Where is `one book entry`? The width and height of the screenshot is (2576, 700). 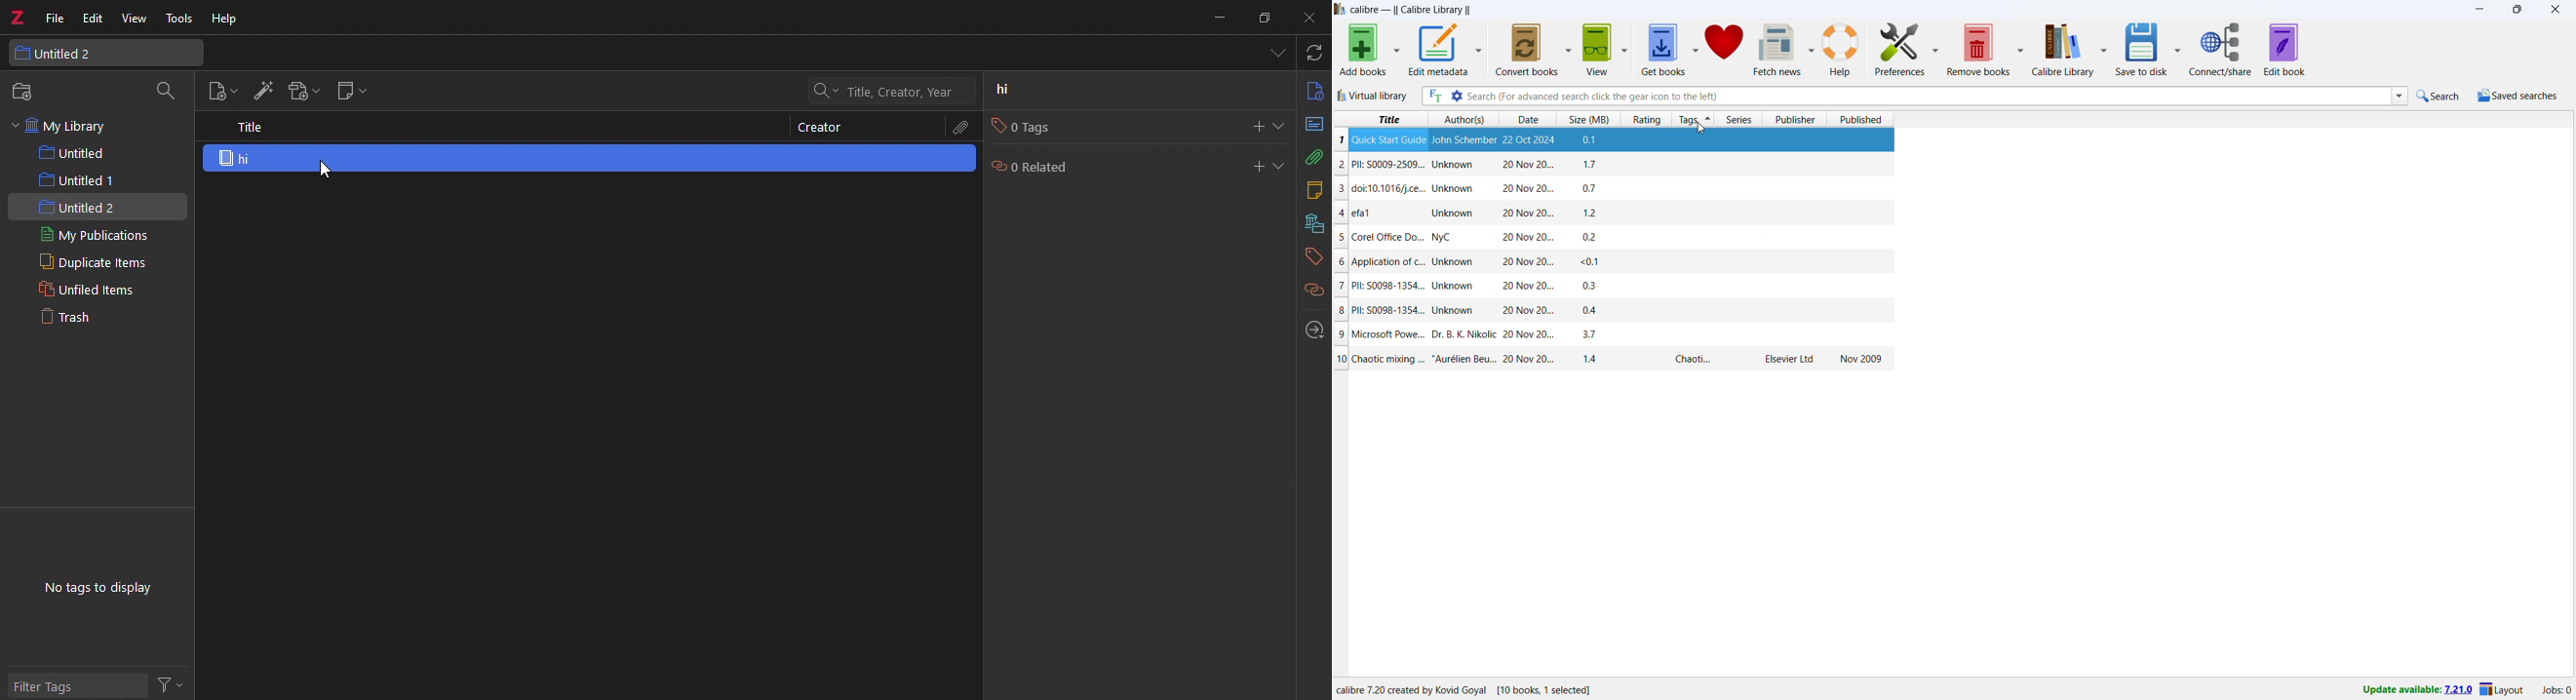 one book entry is located at coordinates (1611, 165).